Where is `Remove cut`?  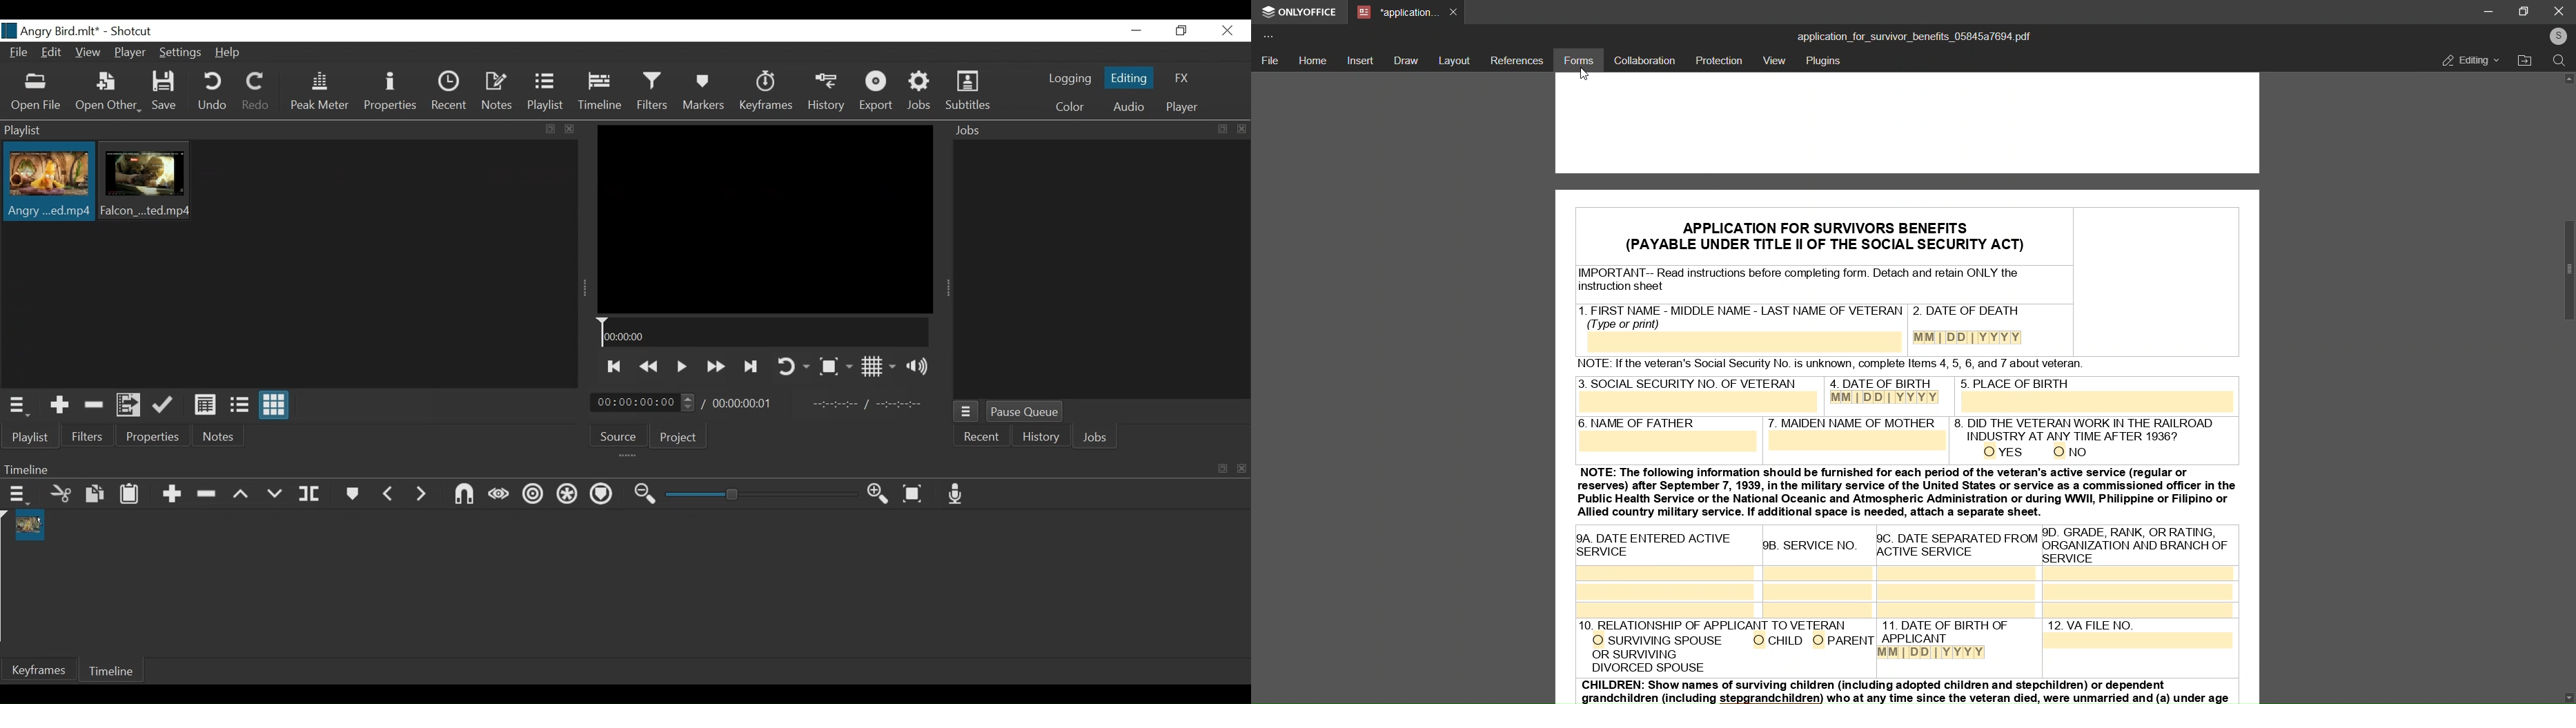 Remove cut is located at coordinates (95, 406).